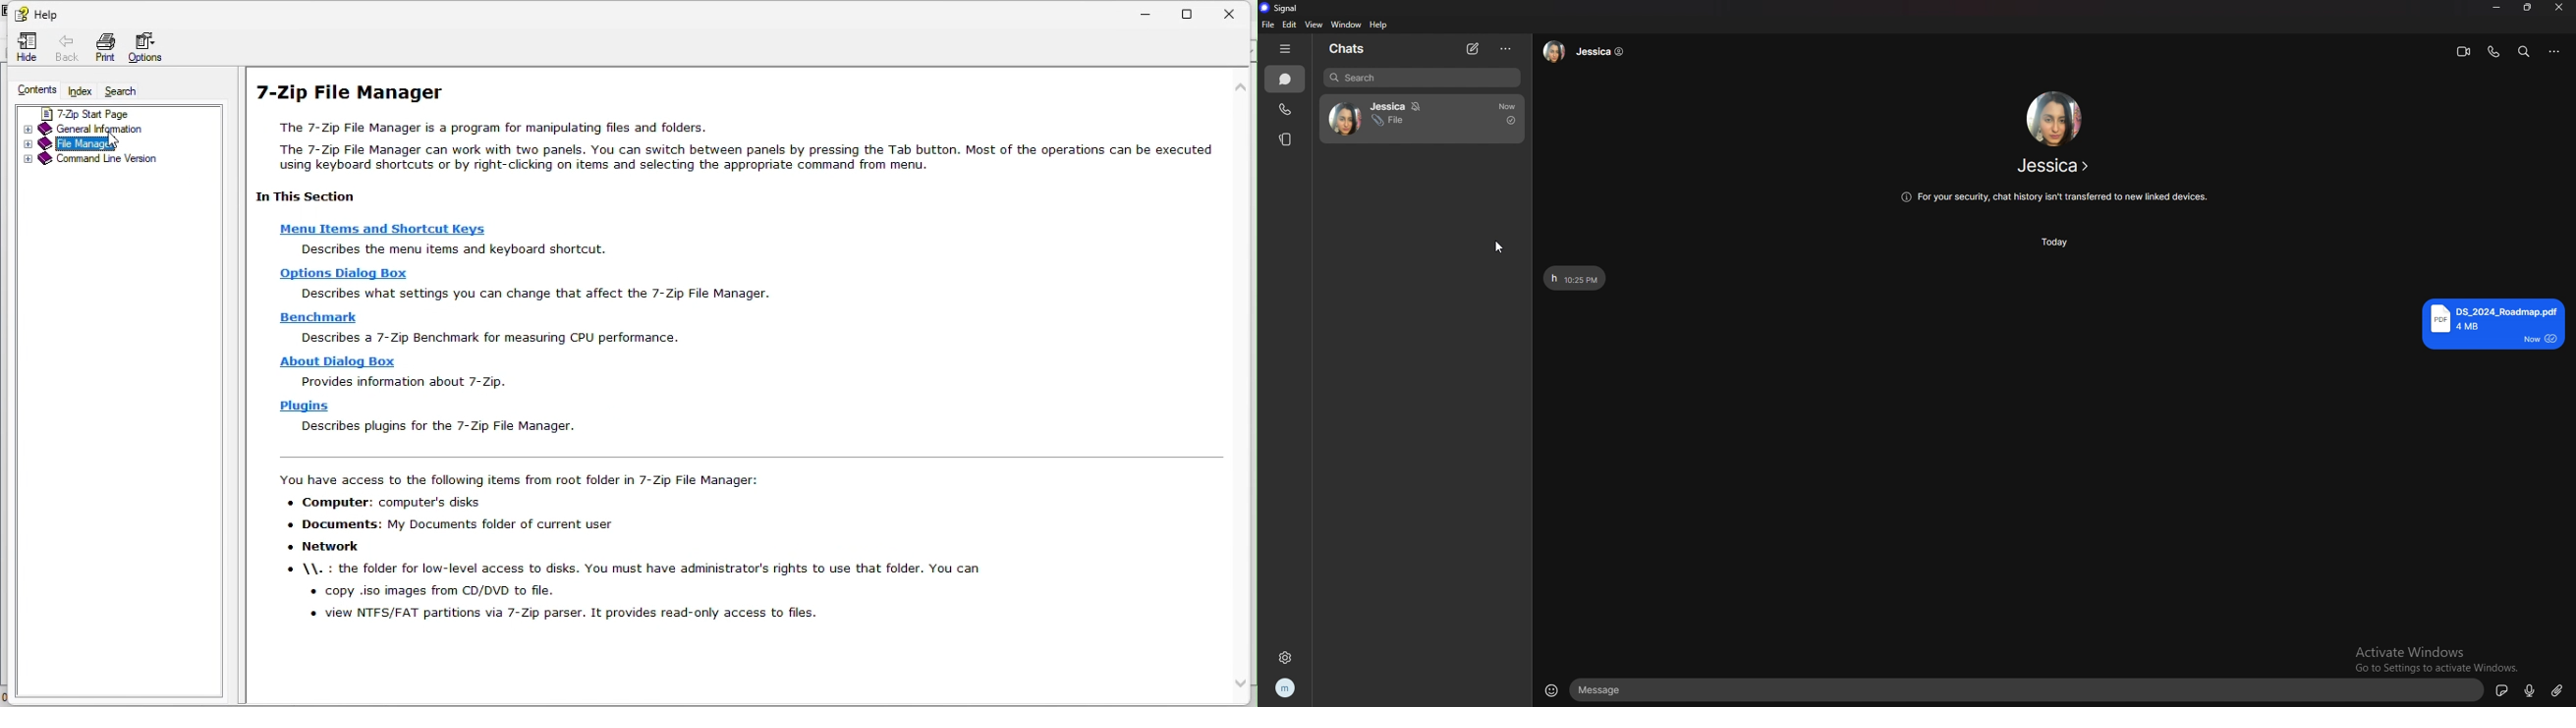  I want to click on emoji, so click(1553, 689).